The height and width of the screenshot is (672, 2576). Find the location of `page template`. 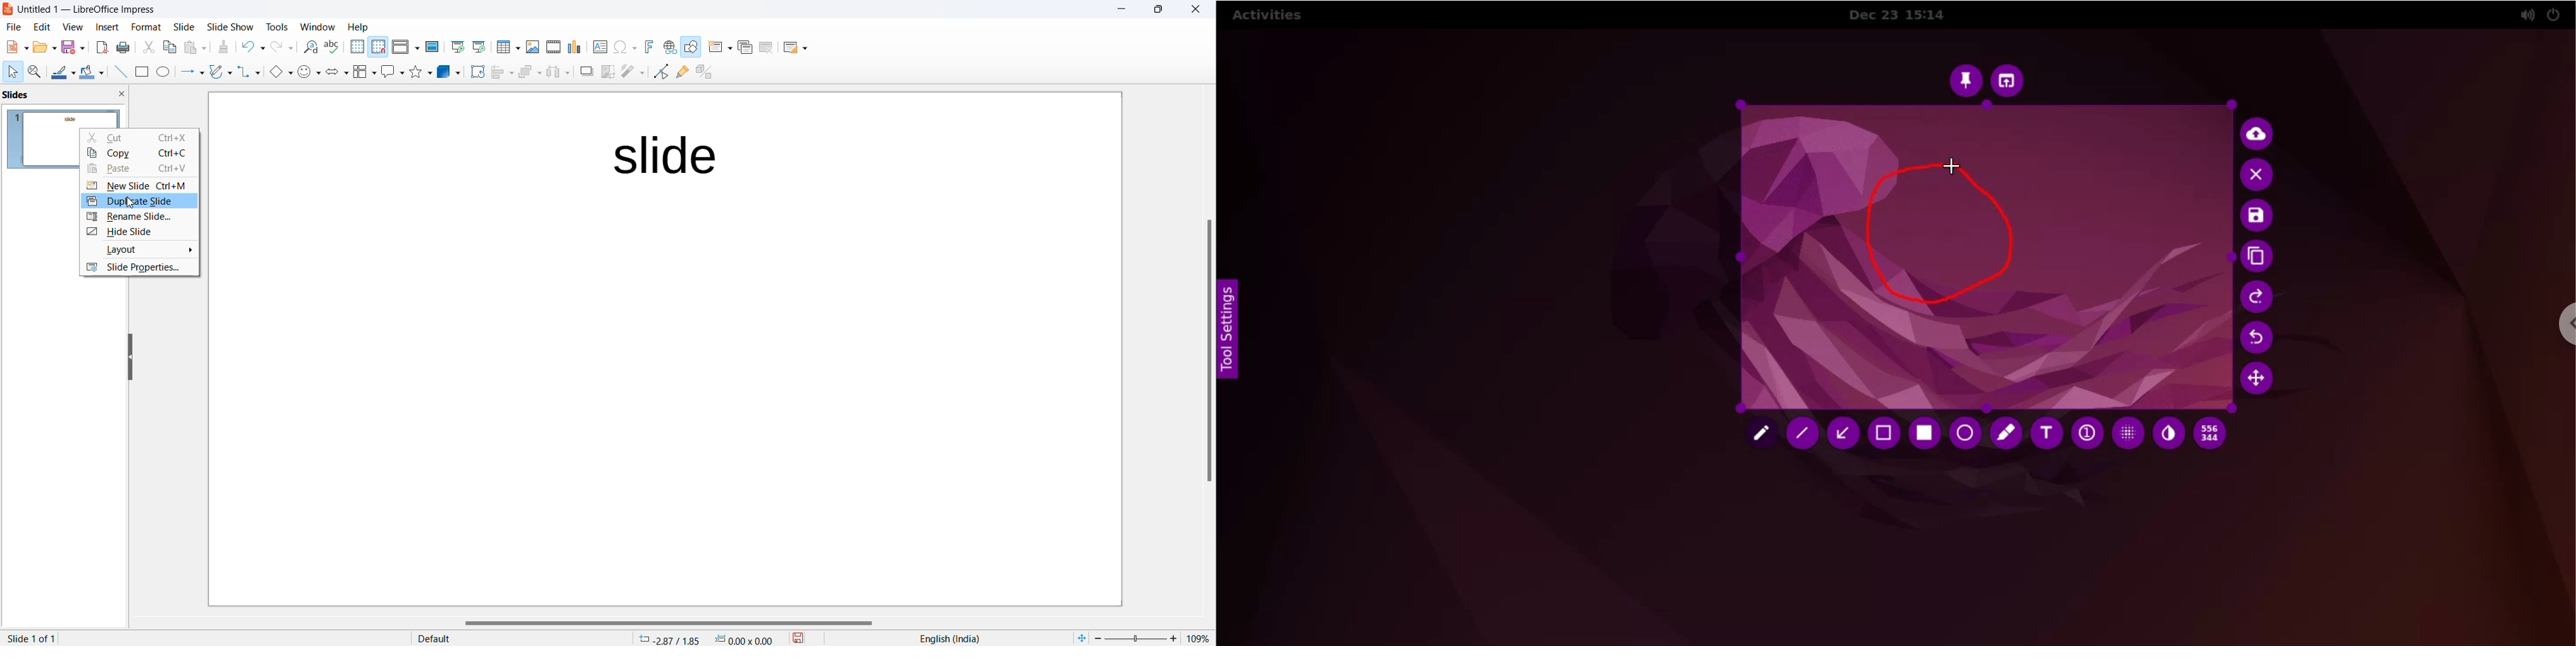

page template is located at coordinates (666, 350).